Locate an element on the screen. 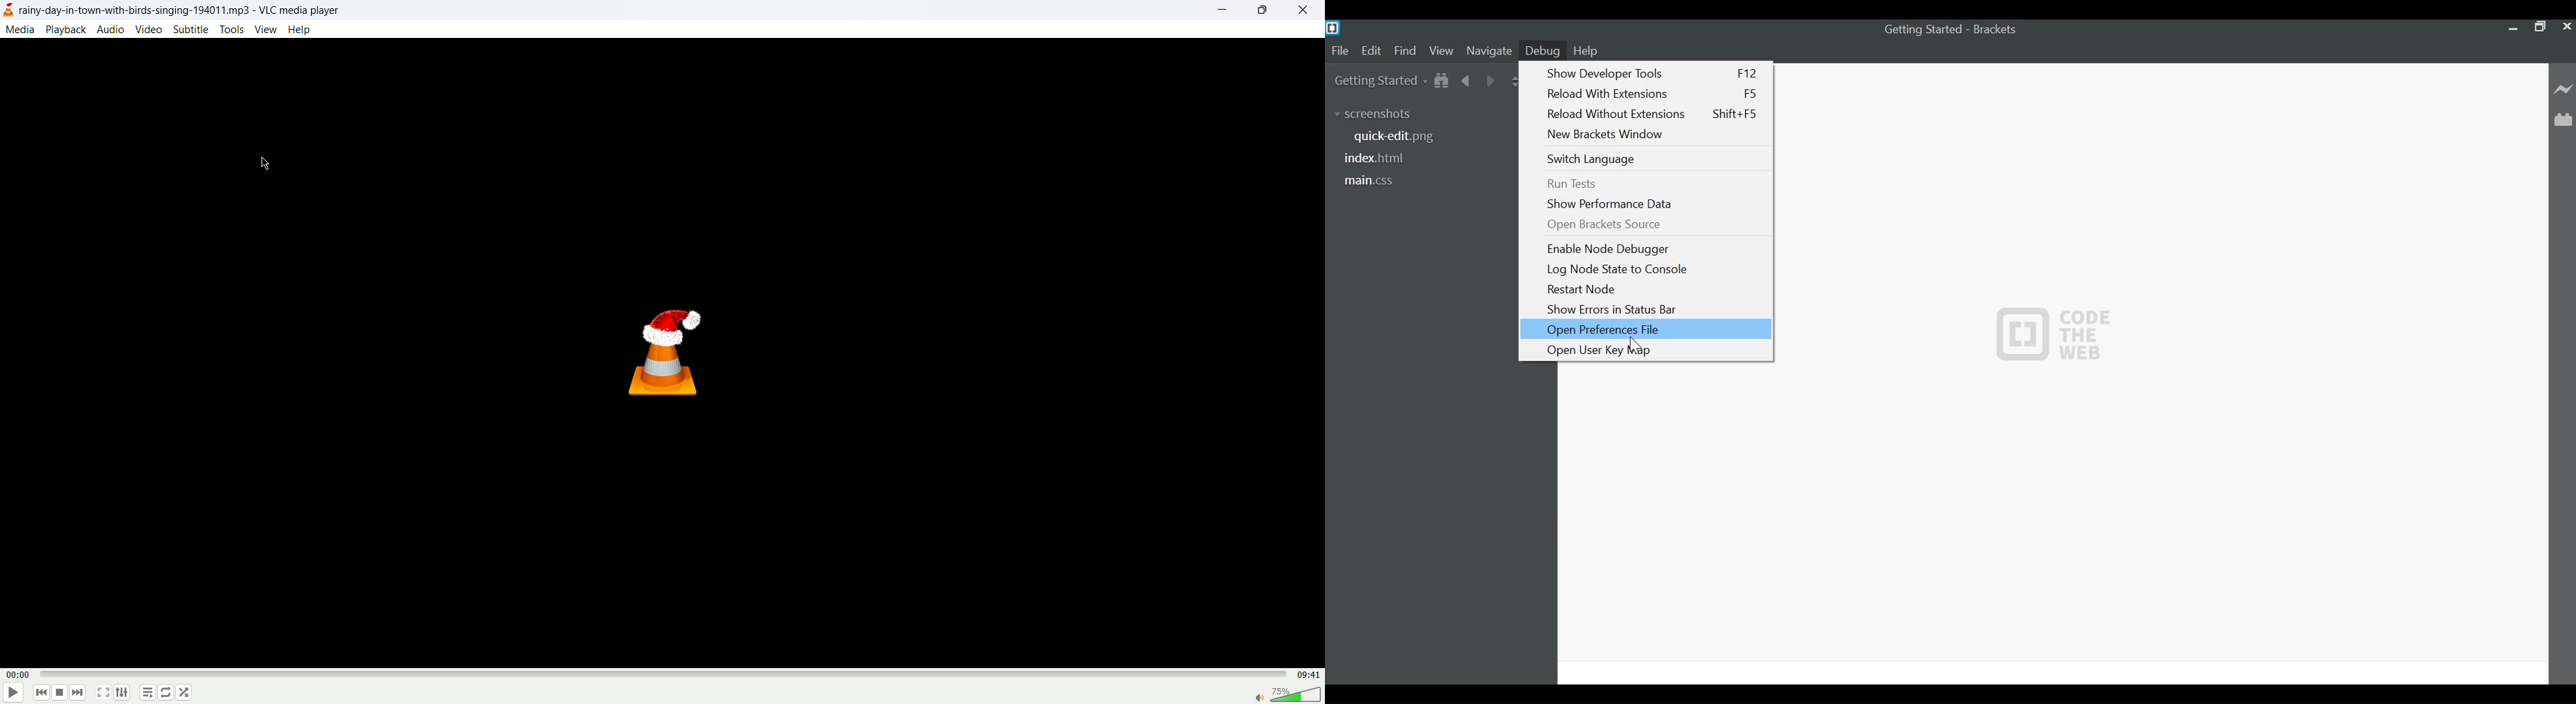 This screenshot has width=2576, height=728. index.html is located at coordinates (1379, 157).